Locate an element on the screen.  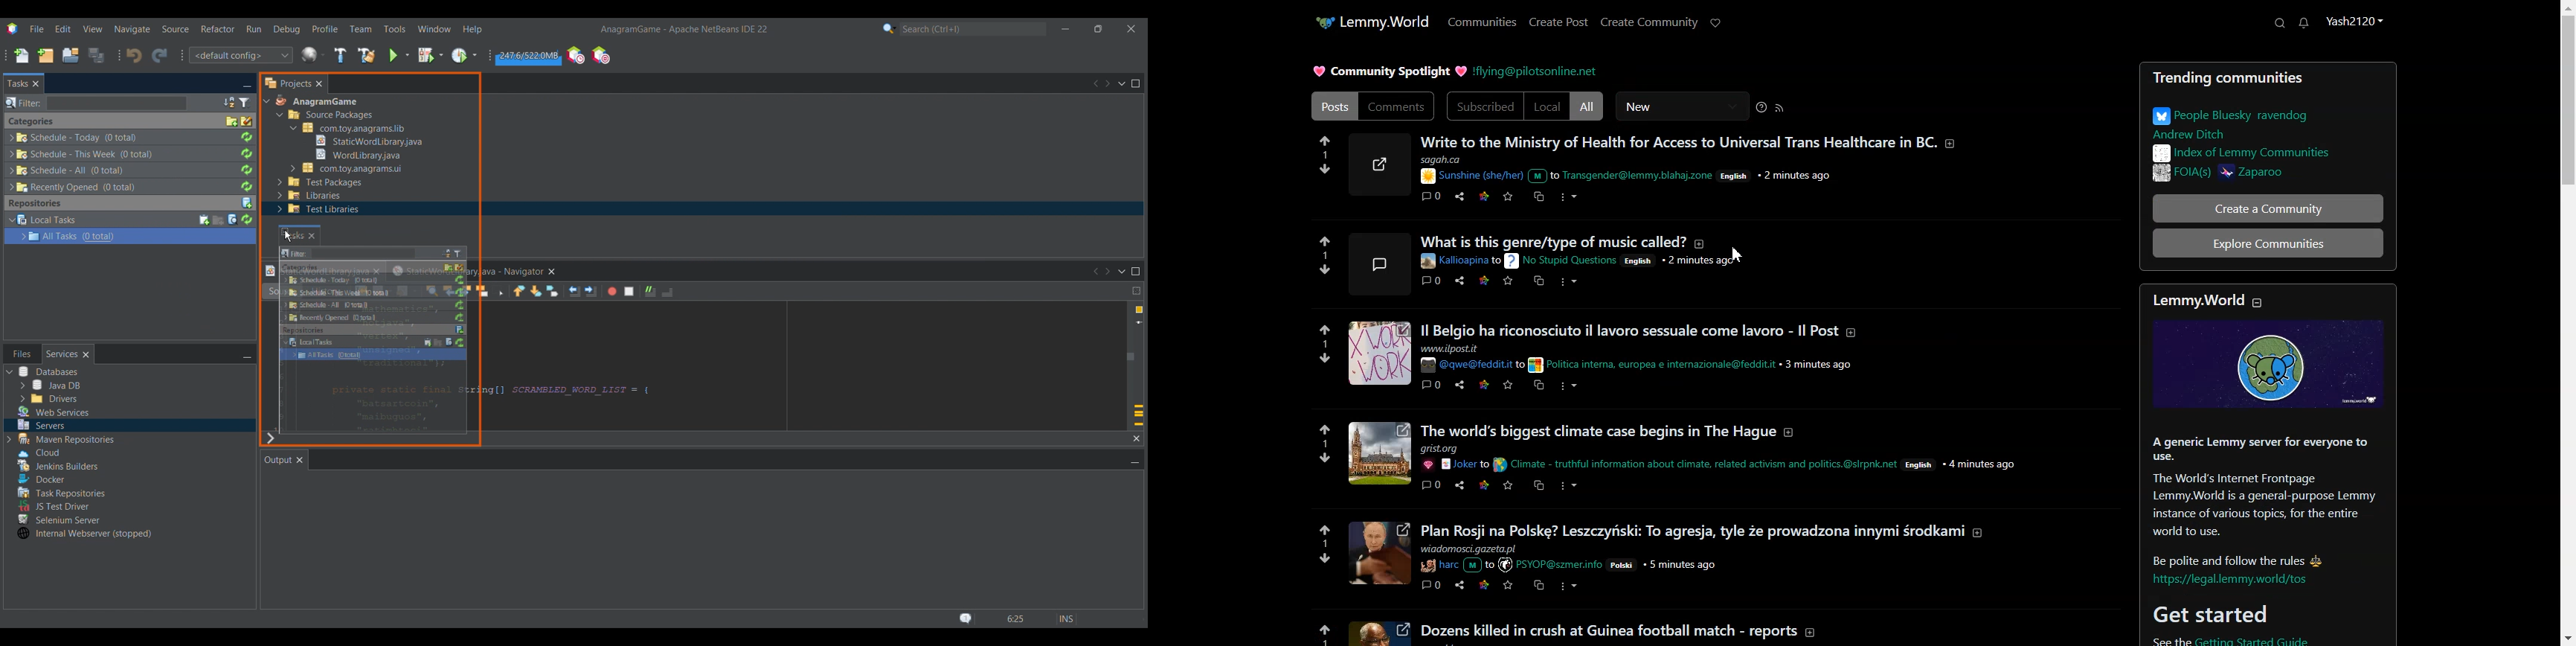
monsieurphi to [I monsieur_phi@indymotion.fr is located at coordinates (1461, 260).